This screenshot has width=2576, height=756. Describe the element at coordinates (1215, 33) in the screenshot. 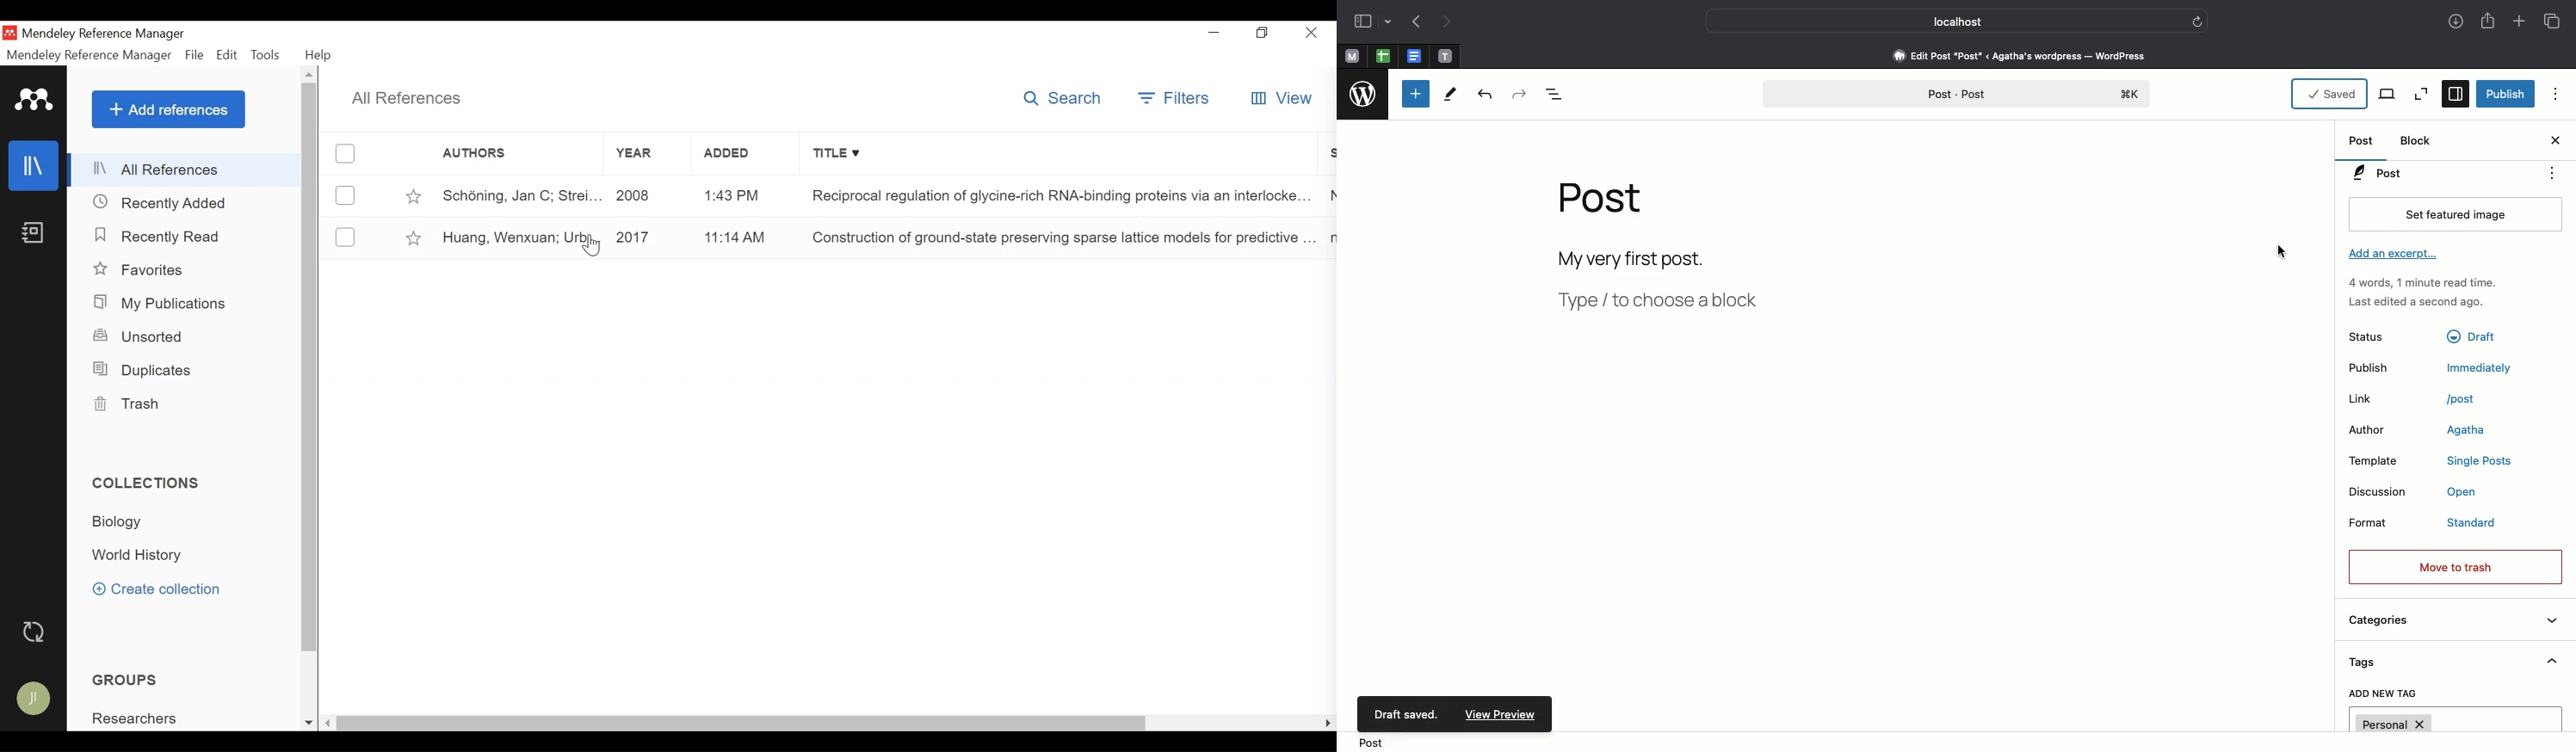

I see `minimize` at that location.